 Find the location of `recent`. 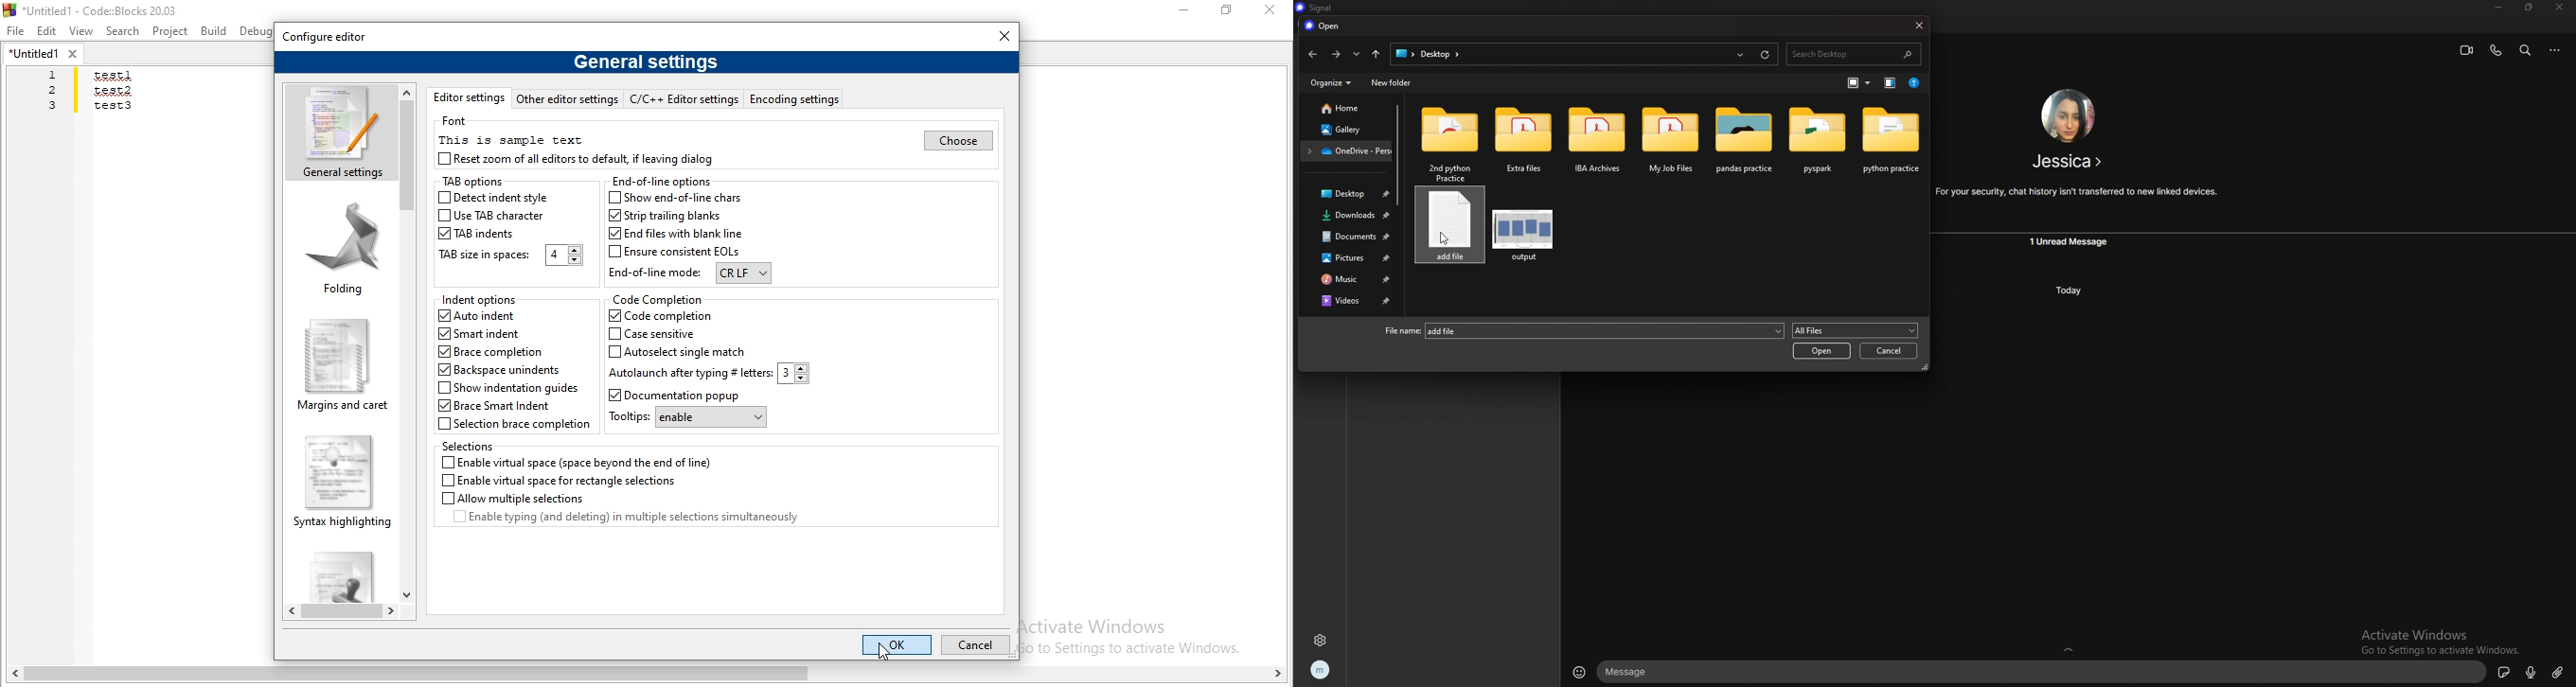

recent is located at coordinates (1355, 54).